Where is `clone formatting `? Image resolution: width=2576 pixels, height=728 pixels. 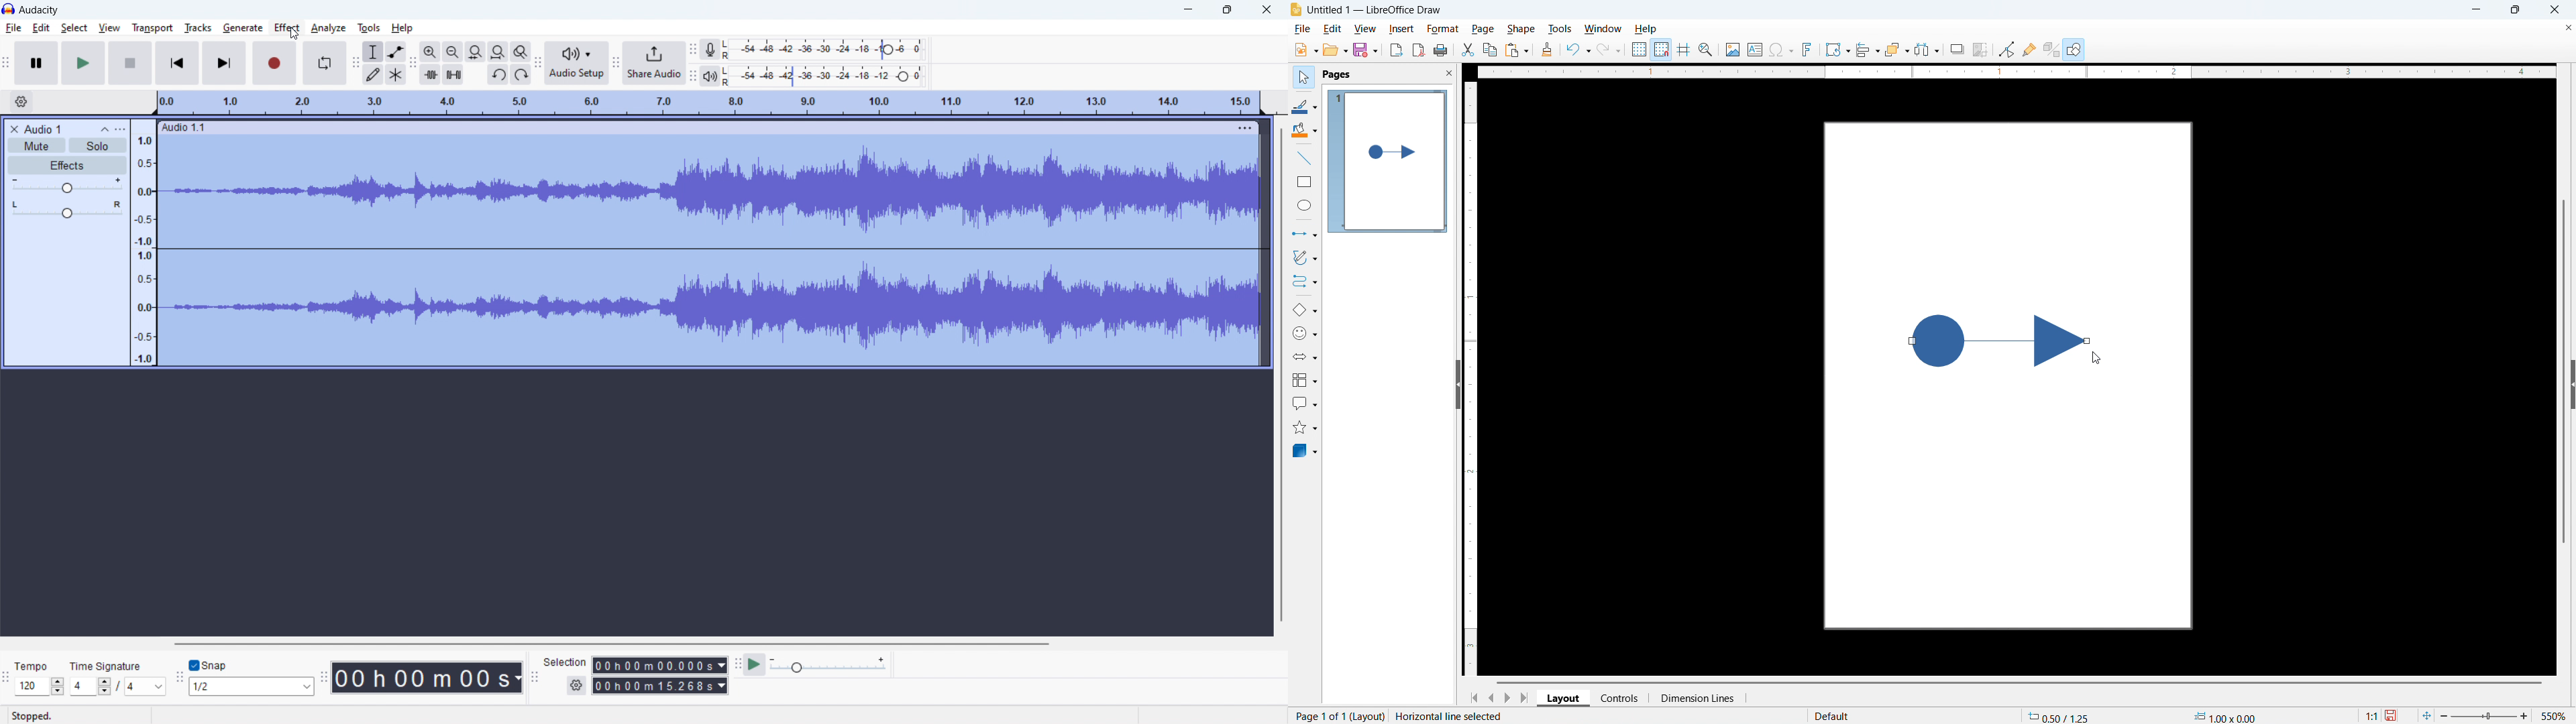 clone formatting  is located at coordinates (1547, 50).